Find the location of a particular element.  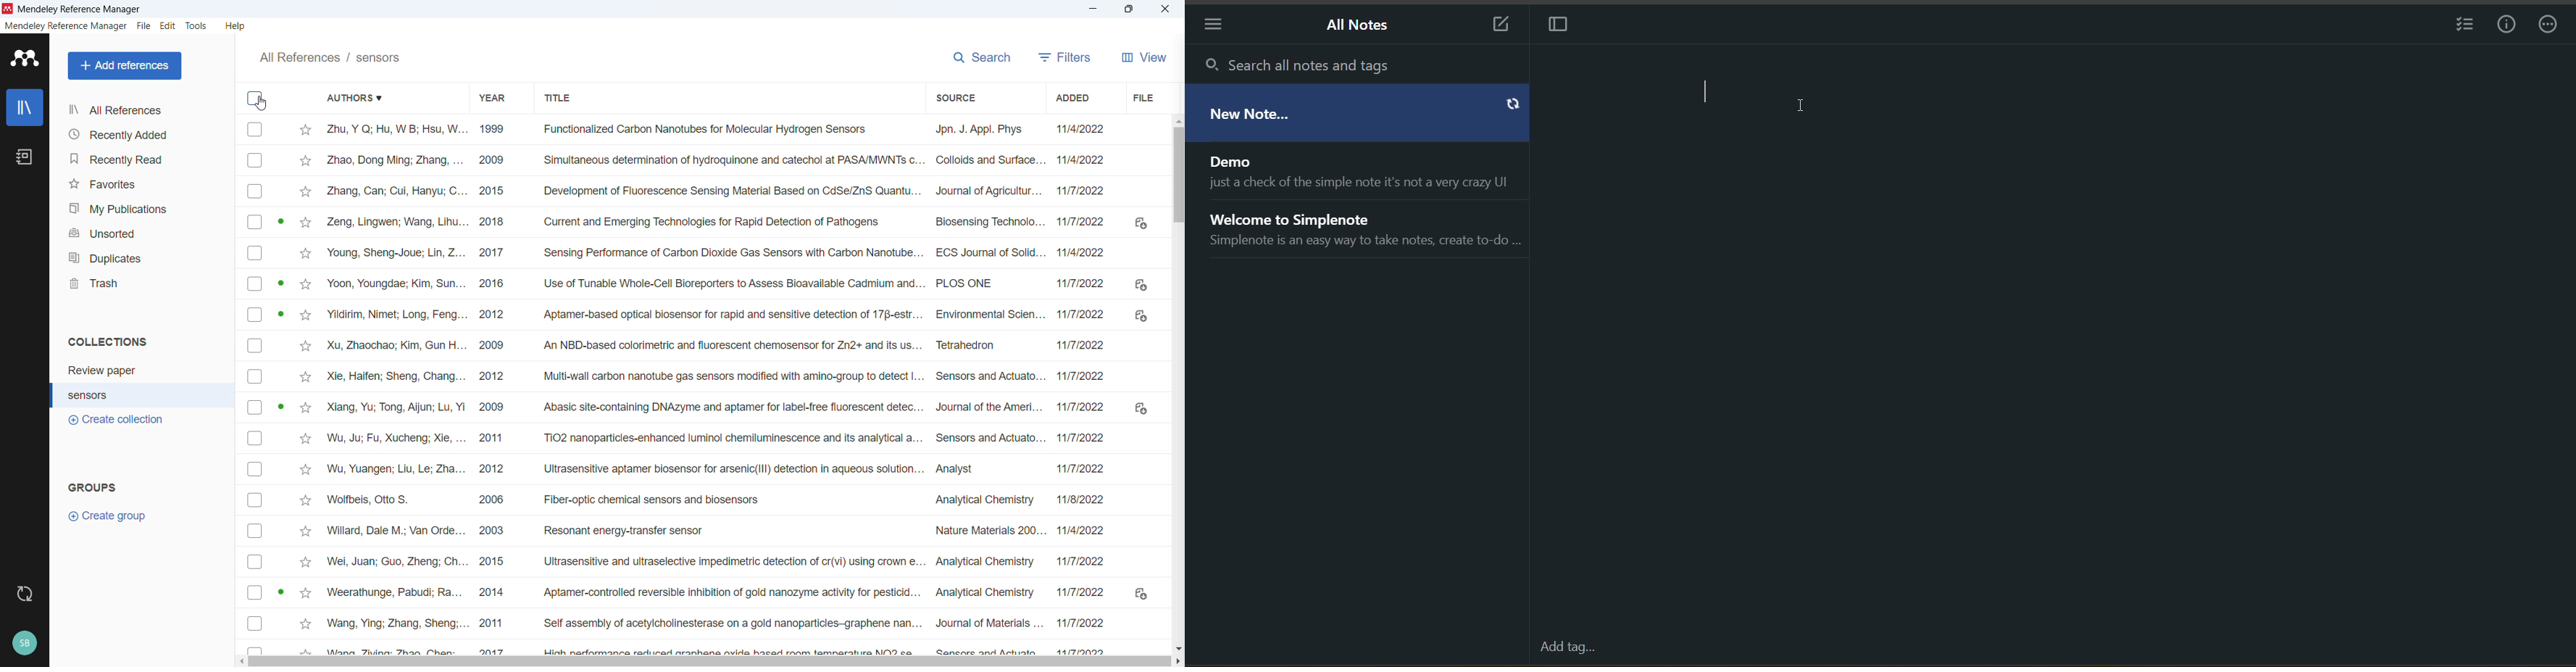

PDF available is located at coordinates (281, 407).